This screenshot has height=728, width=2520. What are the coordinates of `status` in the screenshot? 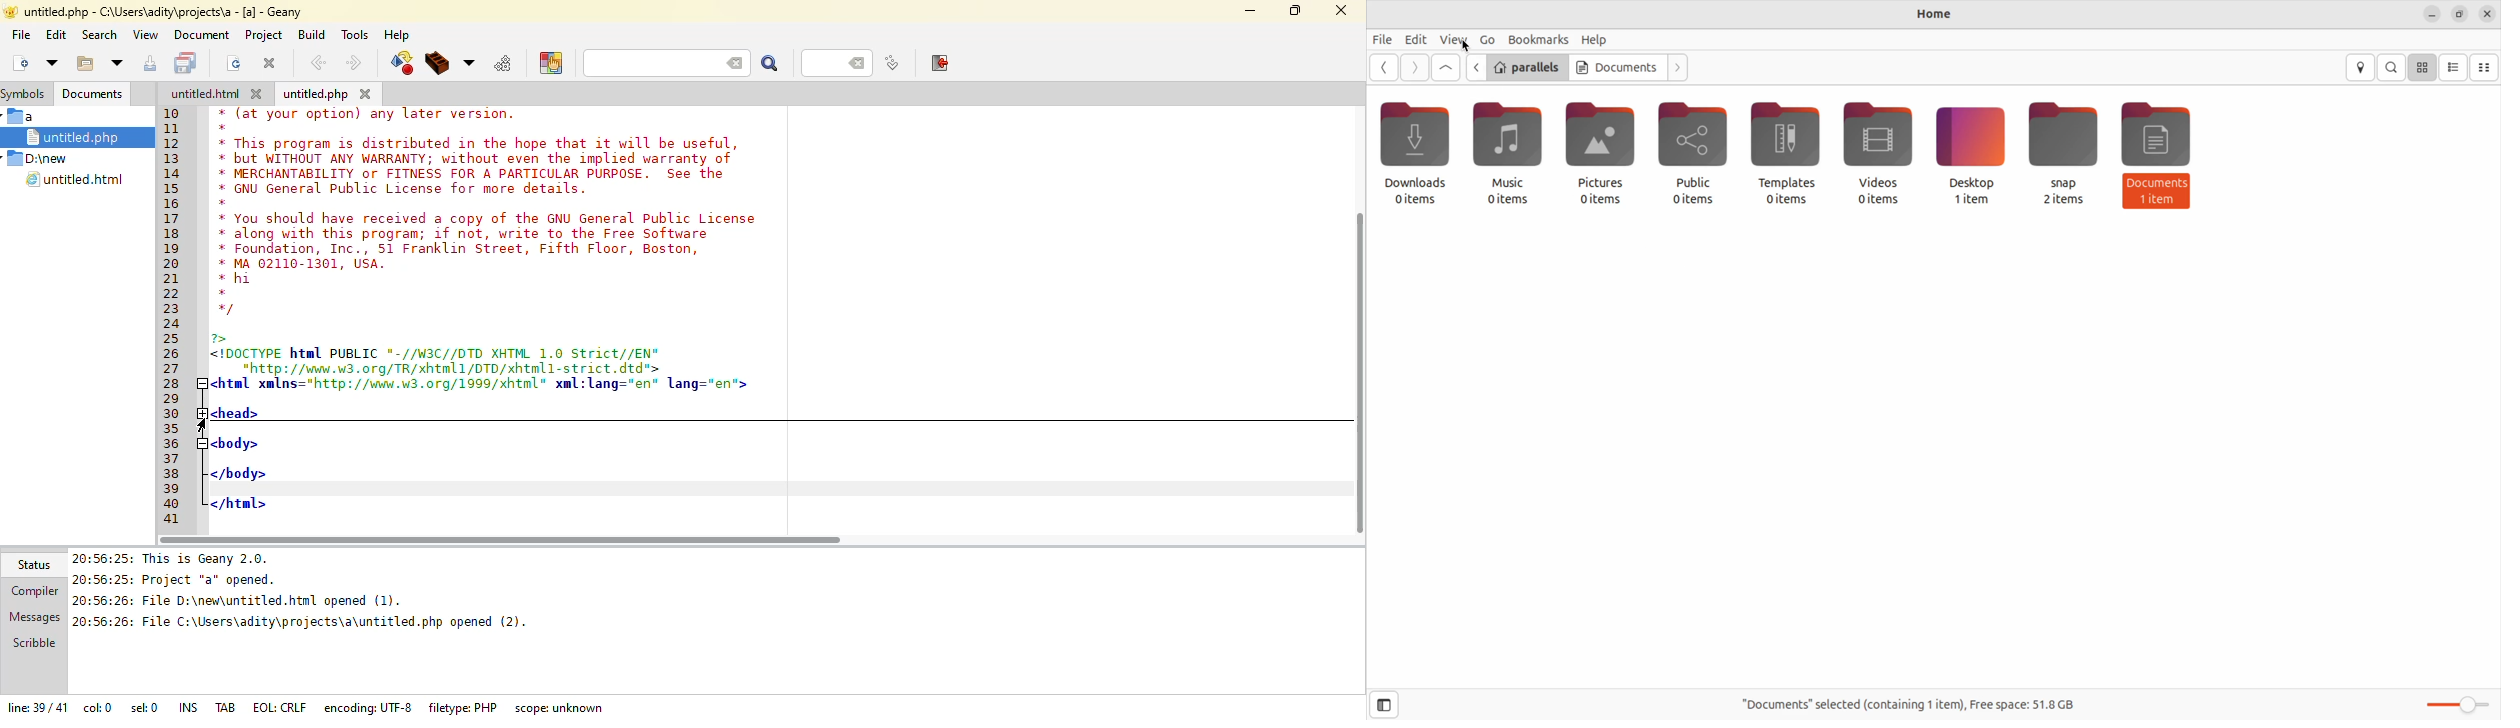 It's located at (36, 567).